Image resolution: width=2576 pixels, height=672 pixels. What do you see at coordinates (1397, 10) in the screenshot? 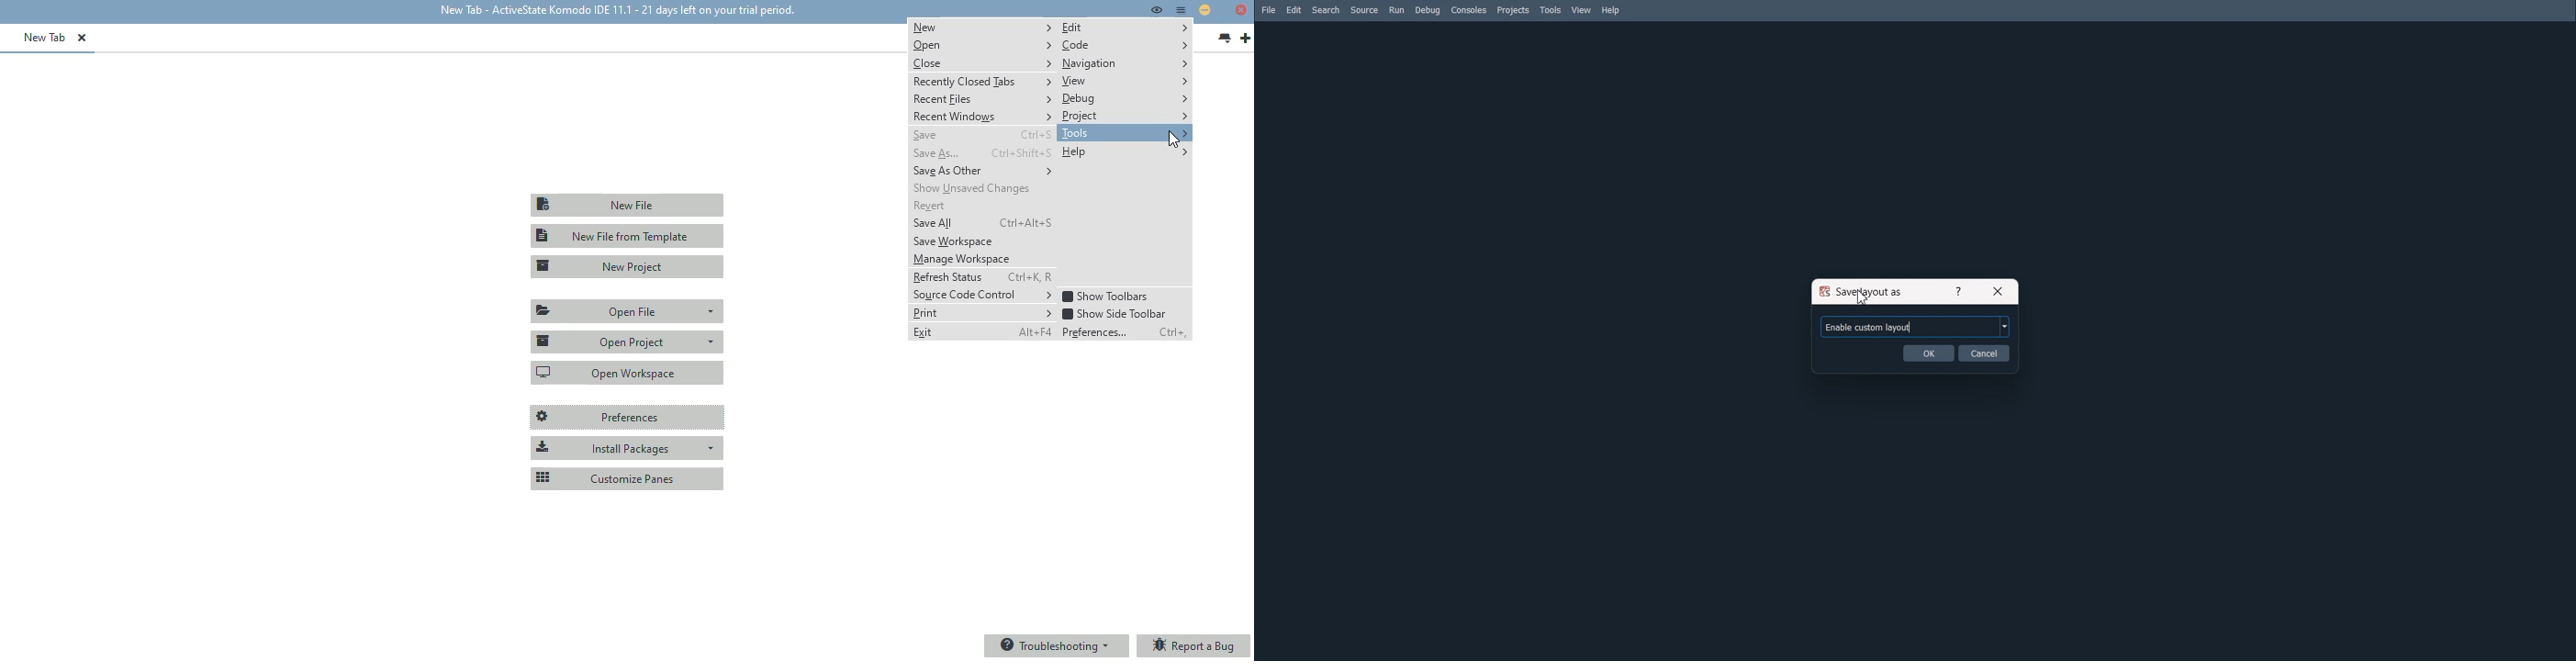
I see `Run` at bounding box center [1397, 10].